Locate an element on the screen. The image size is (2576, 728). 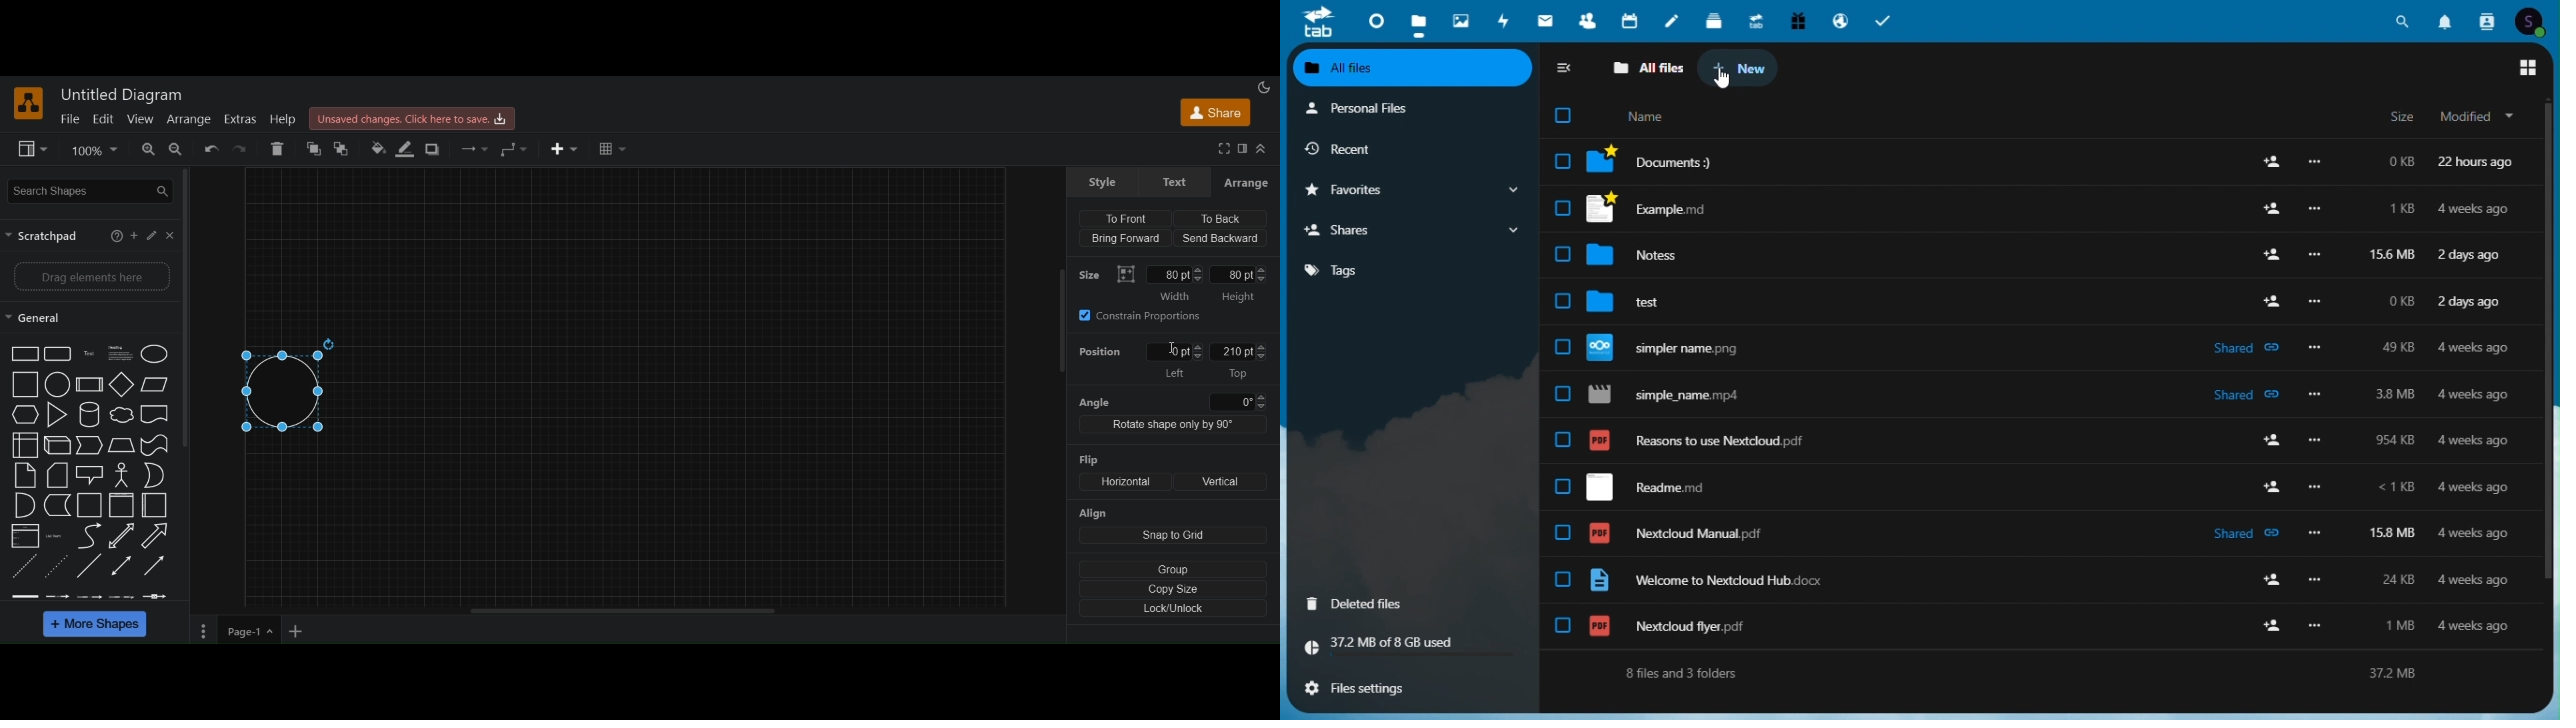
zoom out is located at coordinates (177, 151).